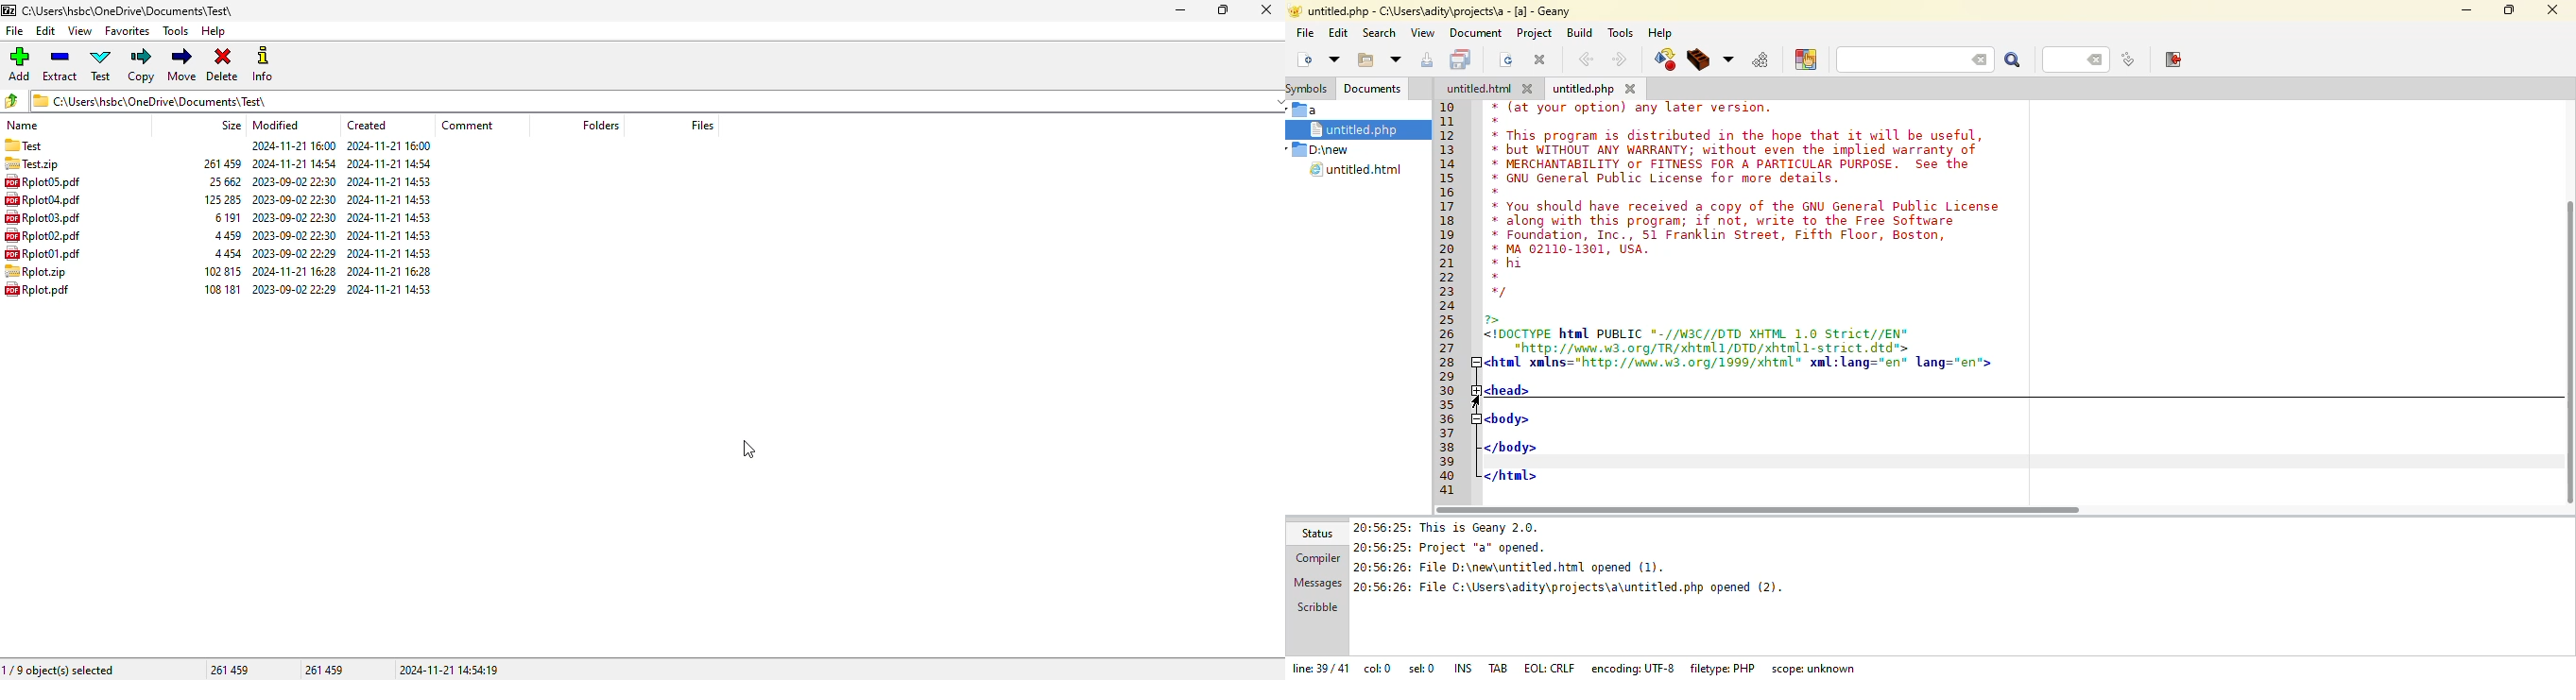 This screenshot has width=2576, height=700. What do you see at coordinates (388, 288) in the screenshot?
I see `created date & time` at bounding box center [388, 288].